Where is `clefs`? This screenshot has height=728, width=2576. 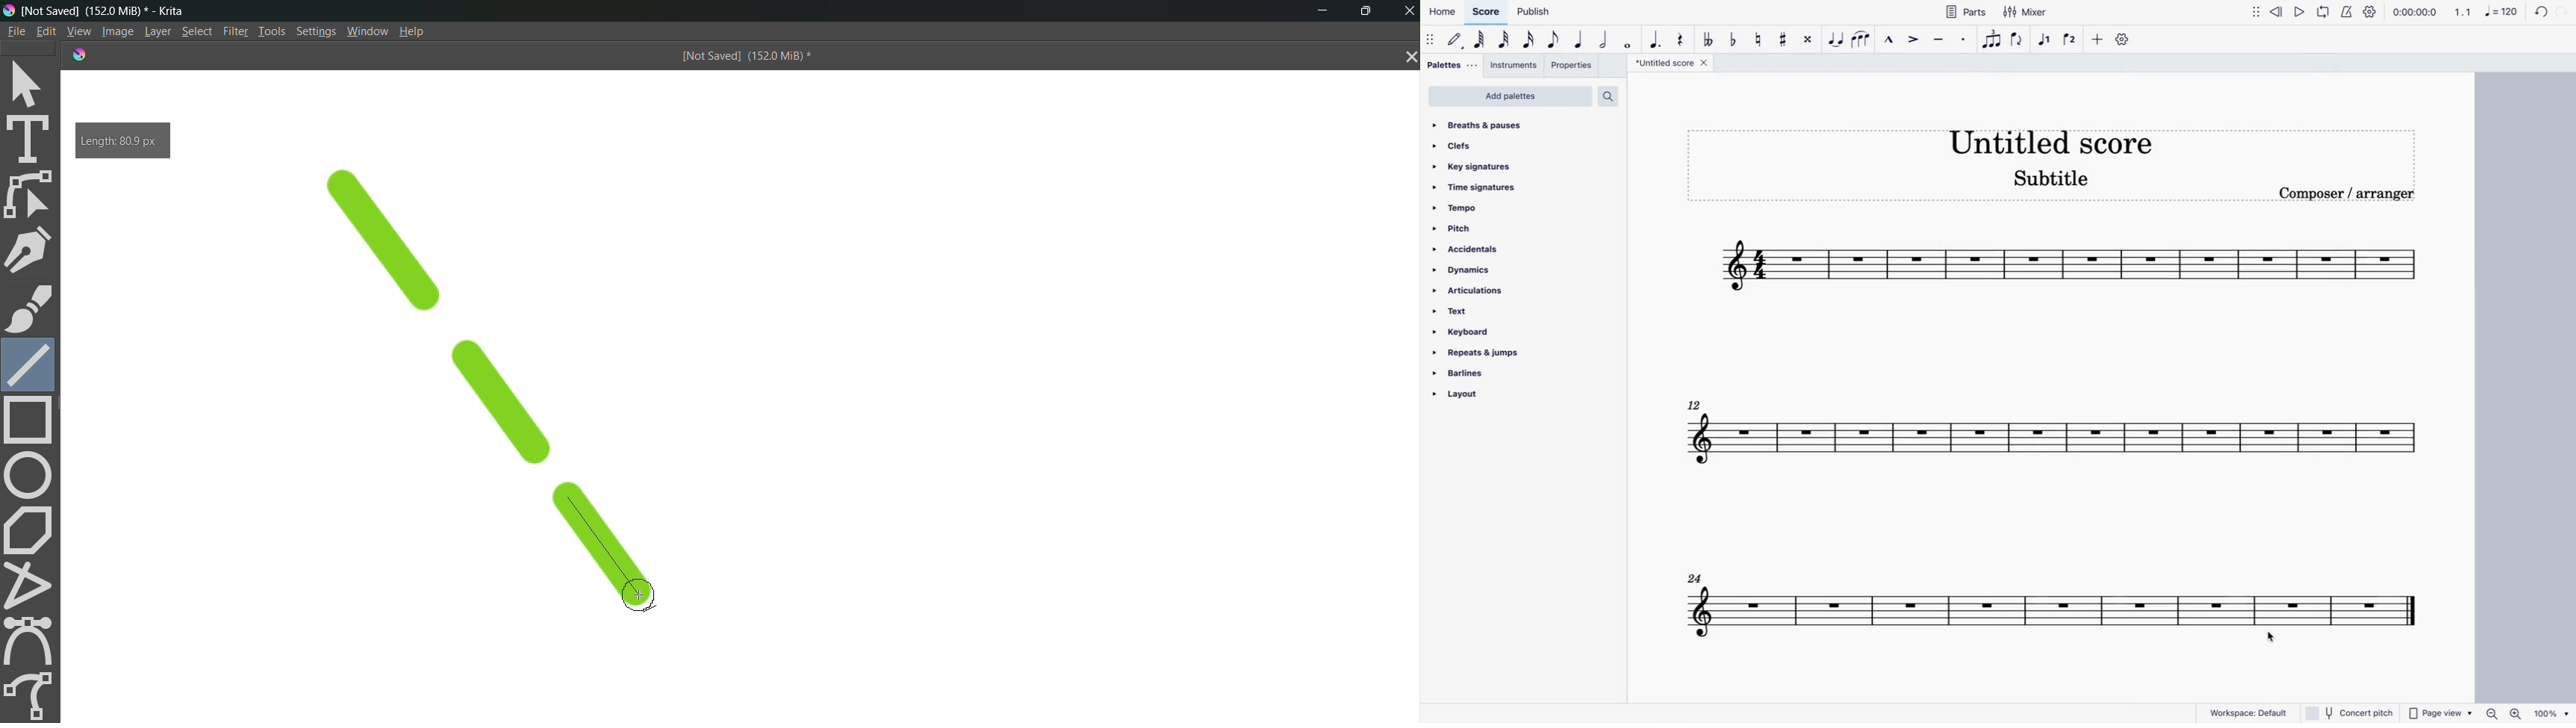
clefs is located at coordinates (1459, 147).